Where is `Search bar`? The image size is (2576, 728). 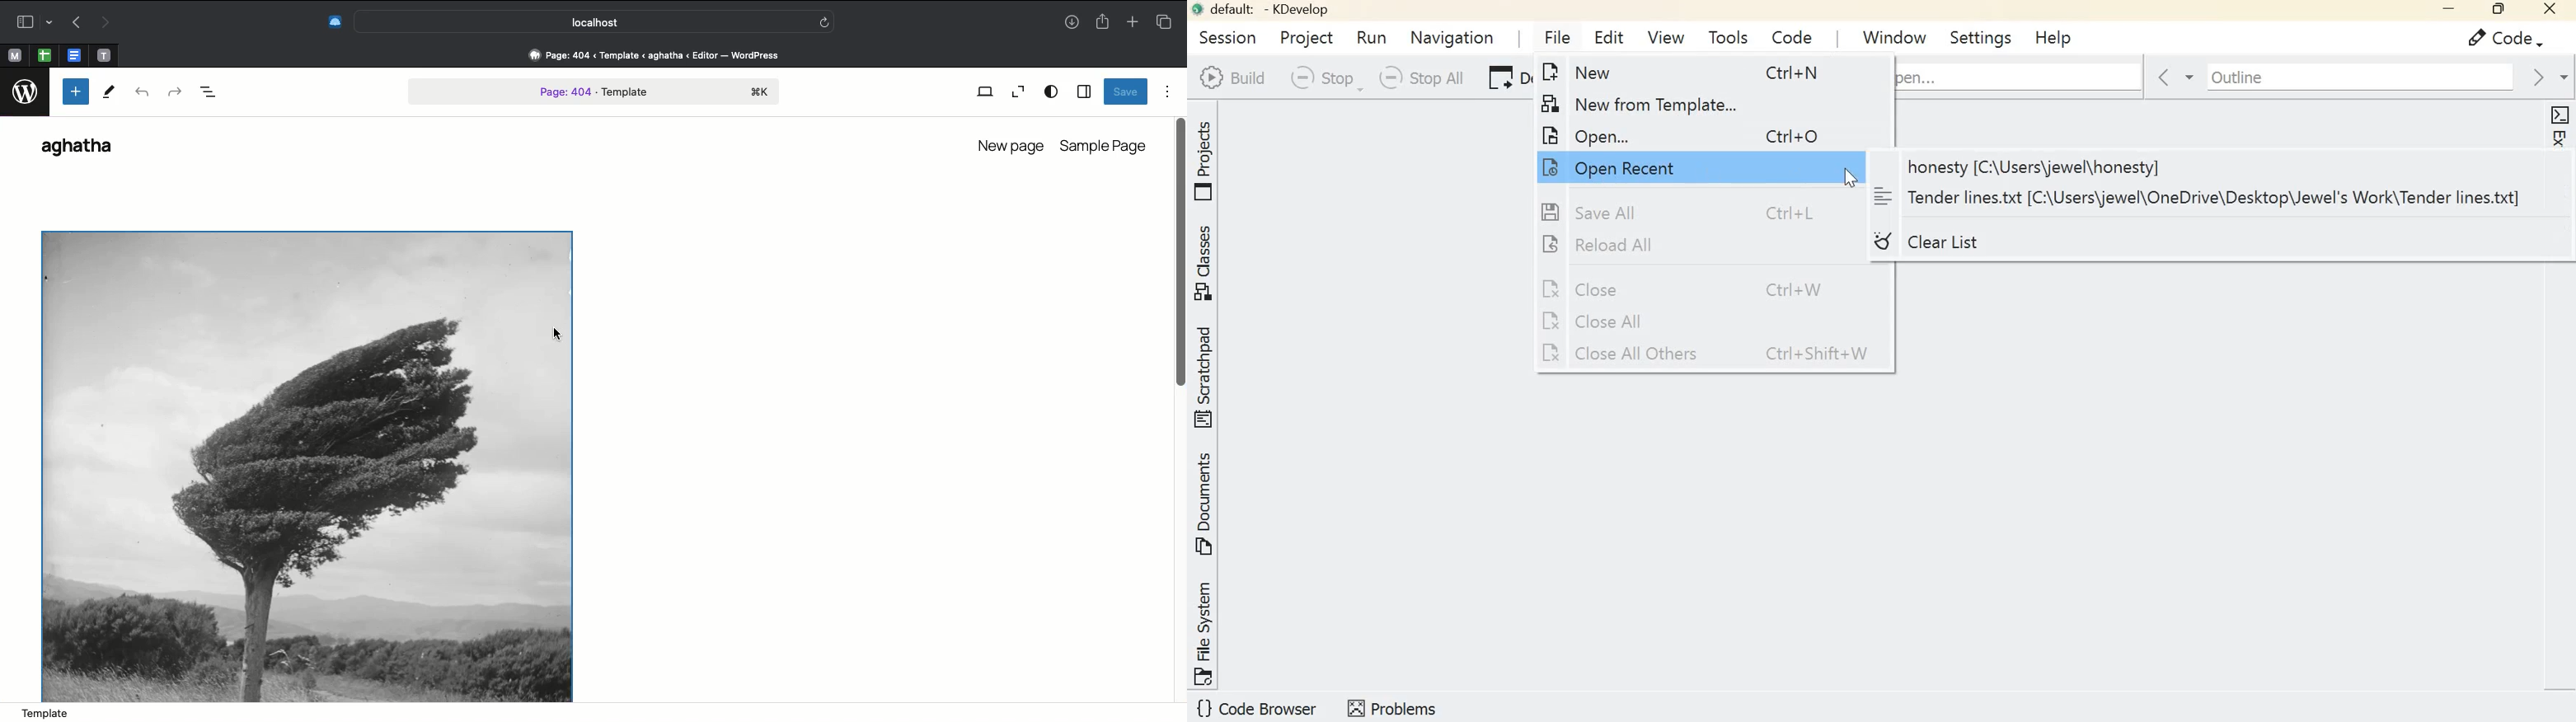 Search bar is located at coordinates (596, 21).